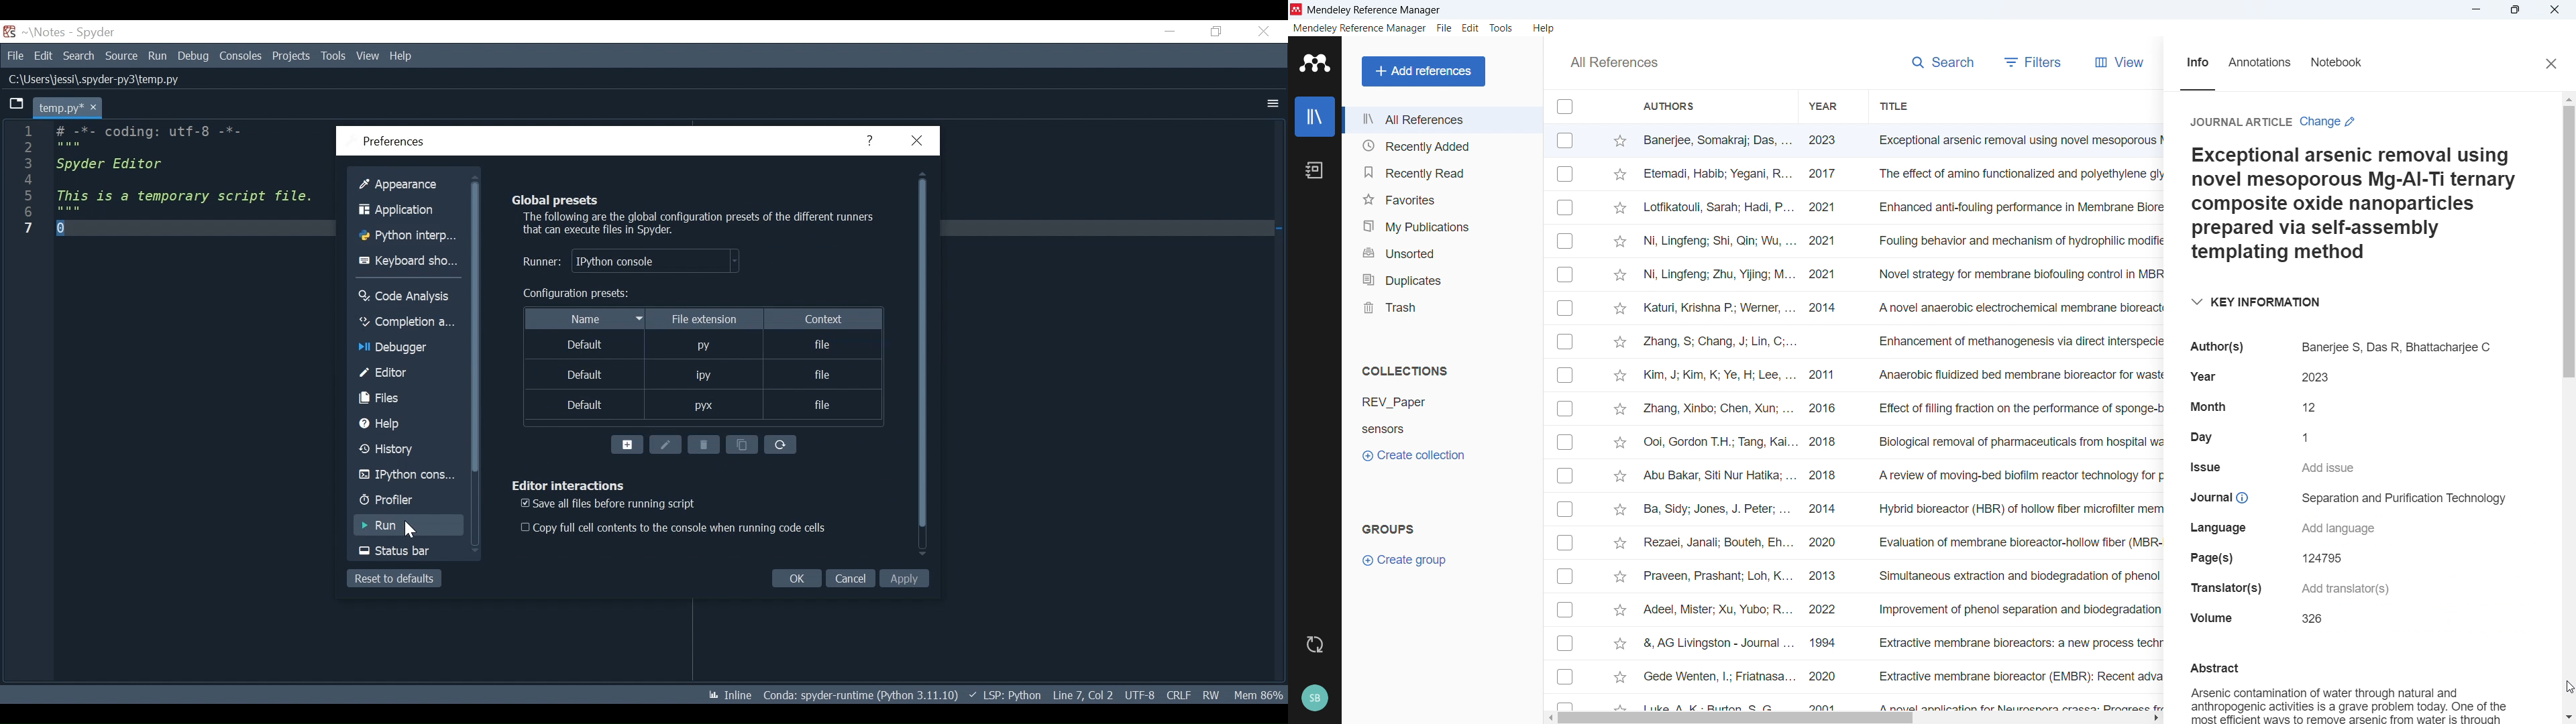  Describe the element at coordinates (706, 319) in the screenshot. I see `File extensions` at that location.